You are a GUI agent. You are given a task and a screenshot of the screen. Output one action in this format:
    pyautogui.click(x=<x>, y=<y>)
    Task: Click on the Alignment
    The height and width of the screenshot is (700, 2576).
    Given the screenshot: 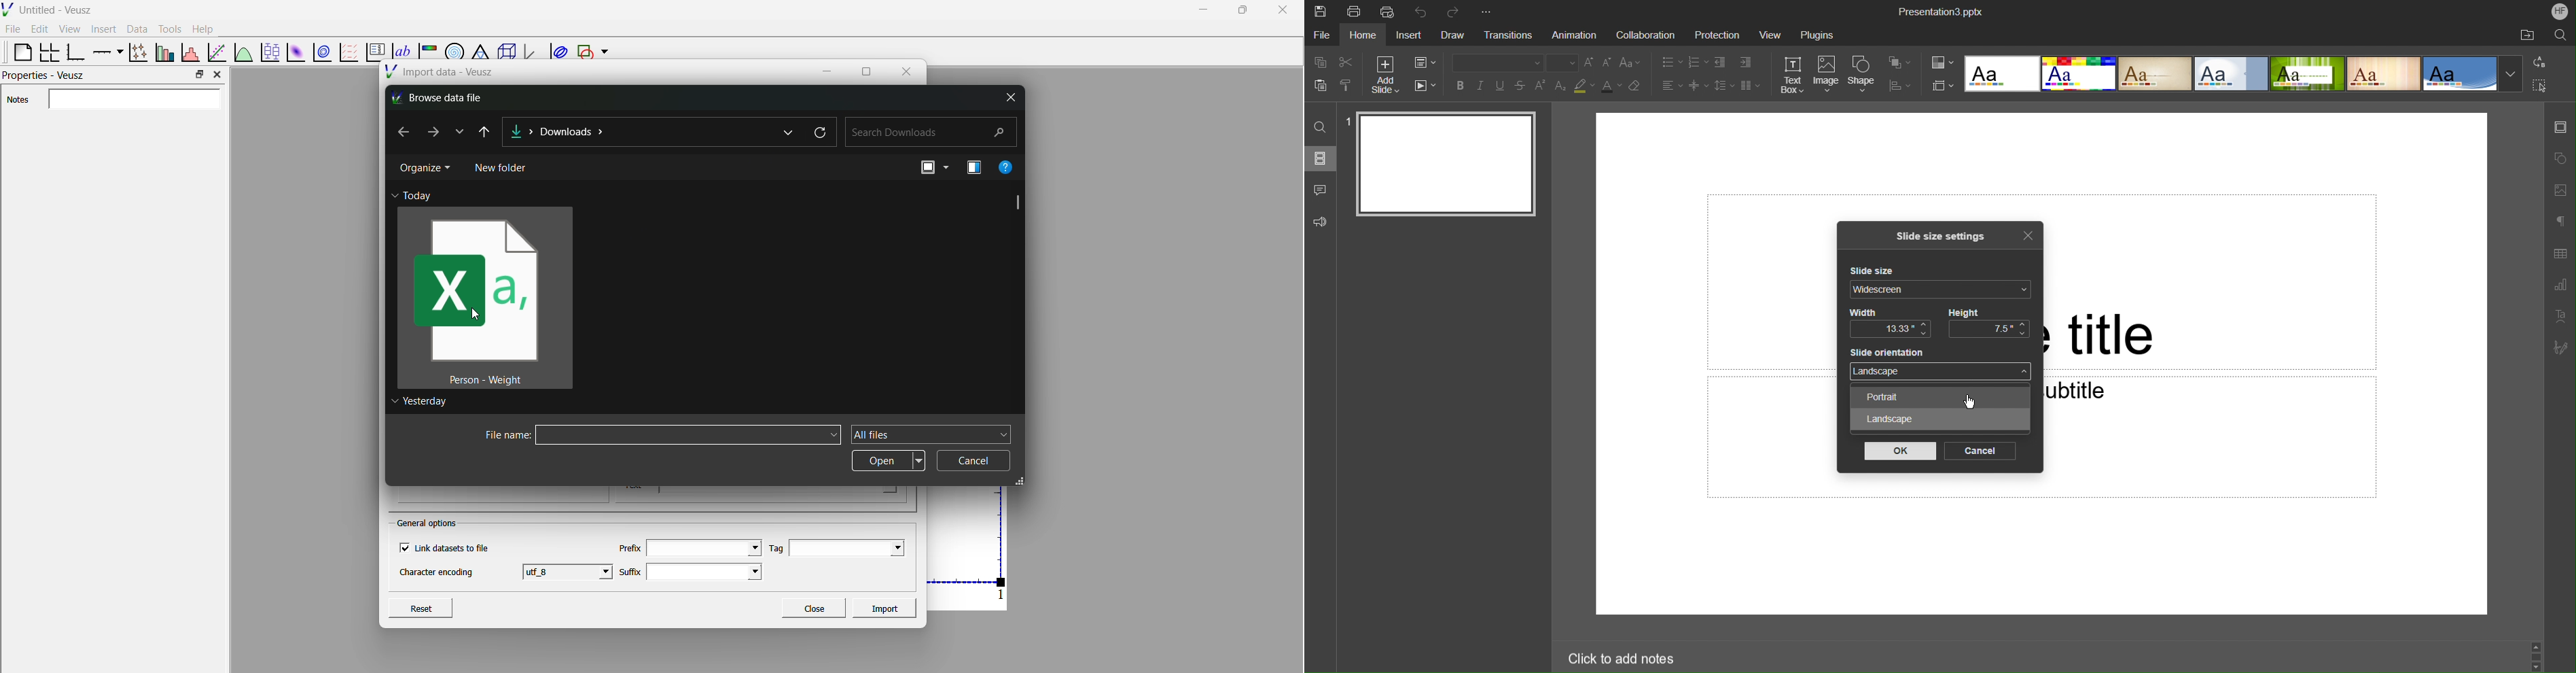 What is the action you would take?
    pyautogui.click(x=1671, y=85)
    